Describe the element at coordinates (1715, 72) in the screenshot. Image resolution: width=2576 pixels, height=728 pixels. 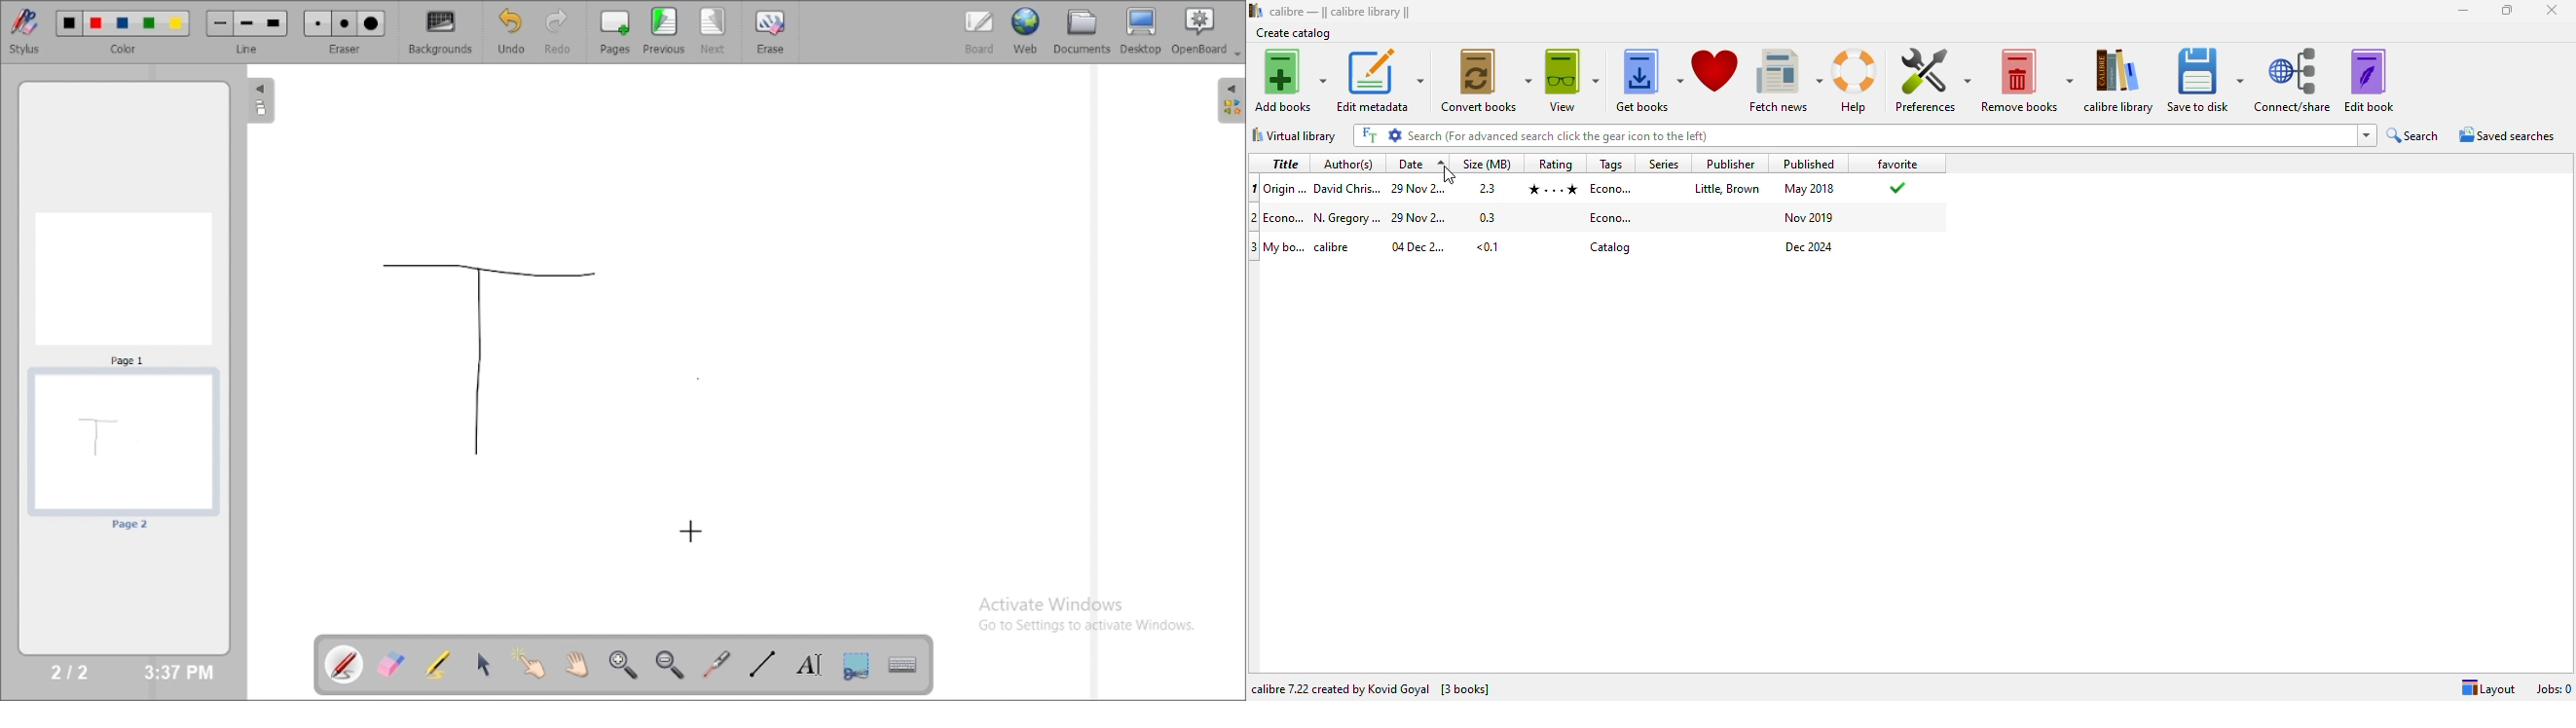
I see `donate to support calibre` at that location.